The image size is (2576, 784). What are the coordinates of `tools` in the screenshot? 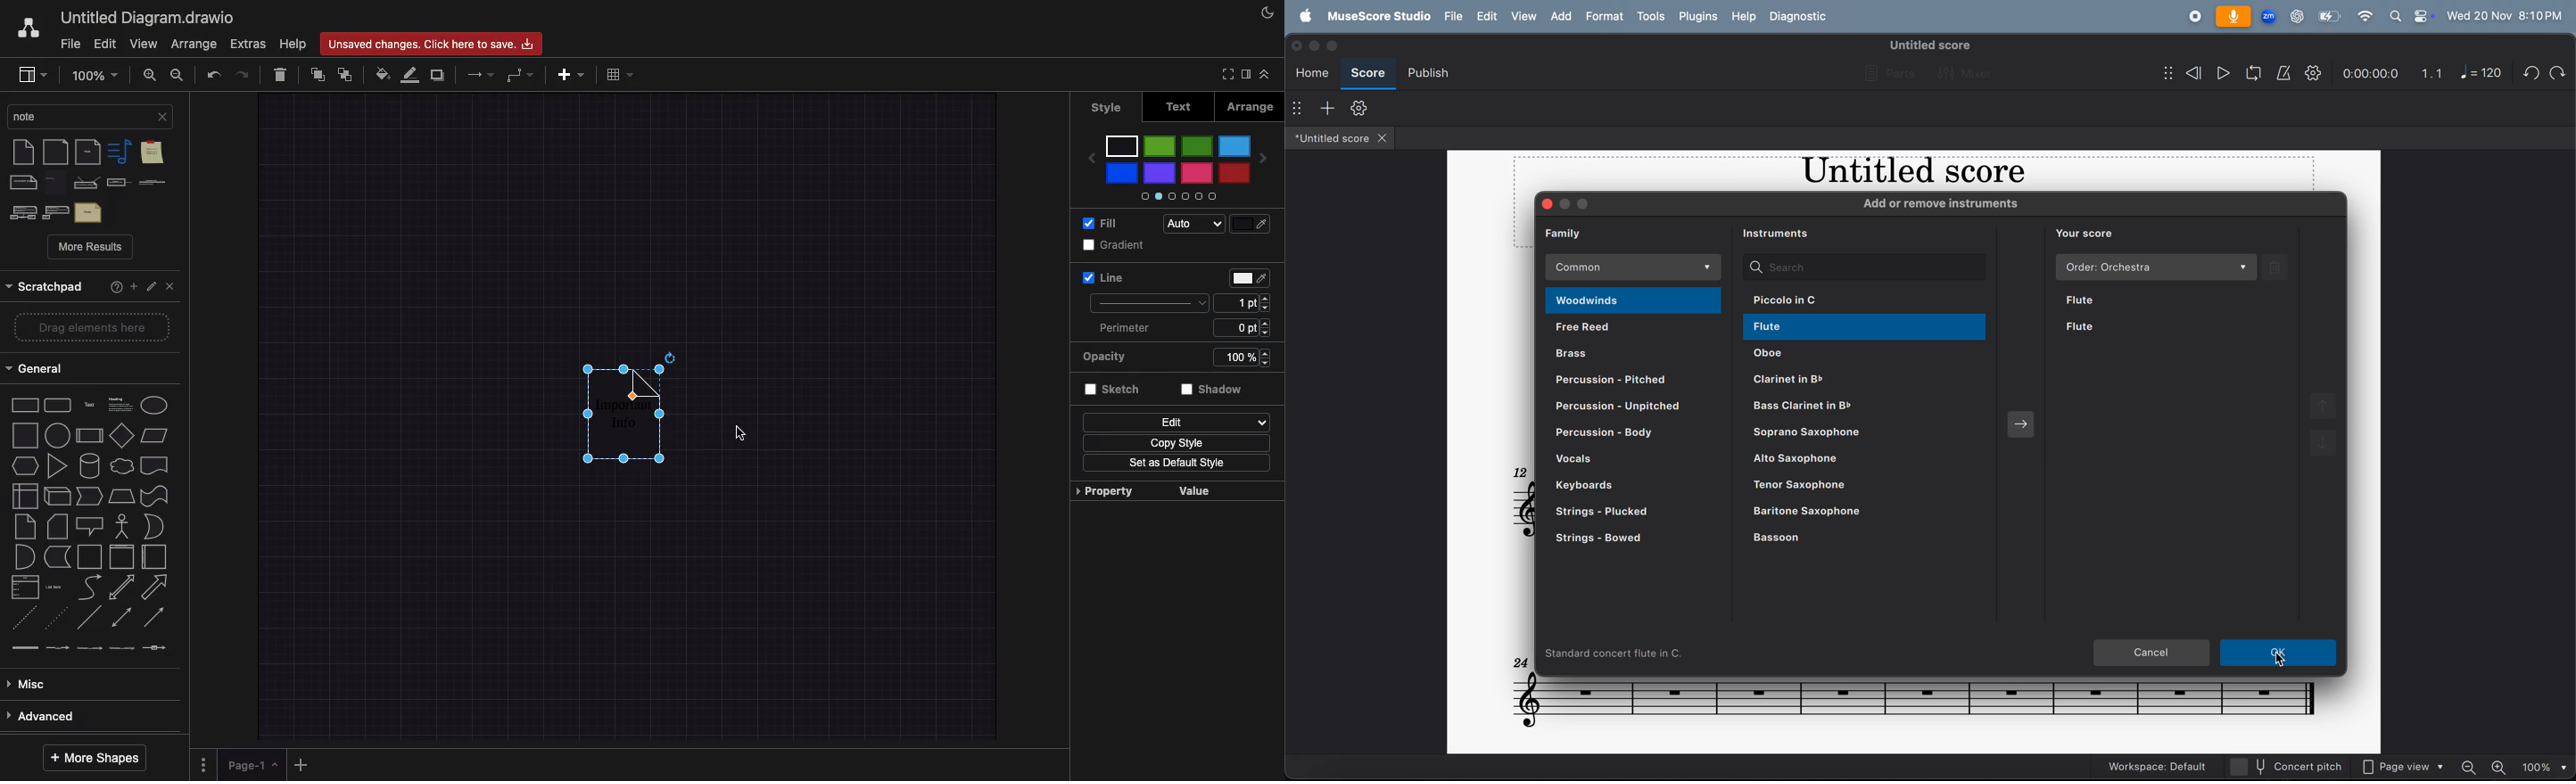 It's located at (1652, 17).